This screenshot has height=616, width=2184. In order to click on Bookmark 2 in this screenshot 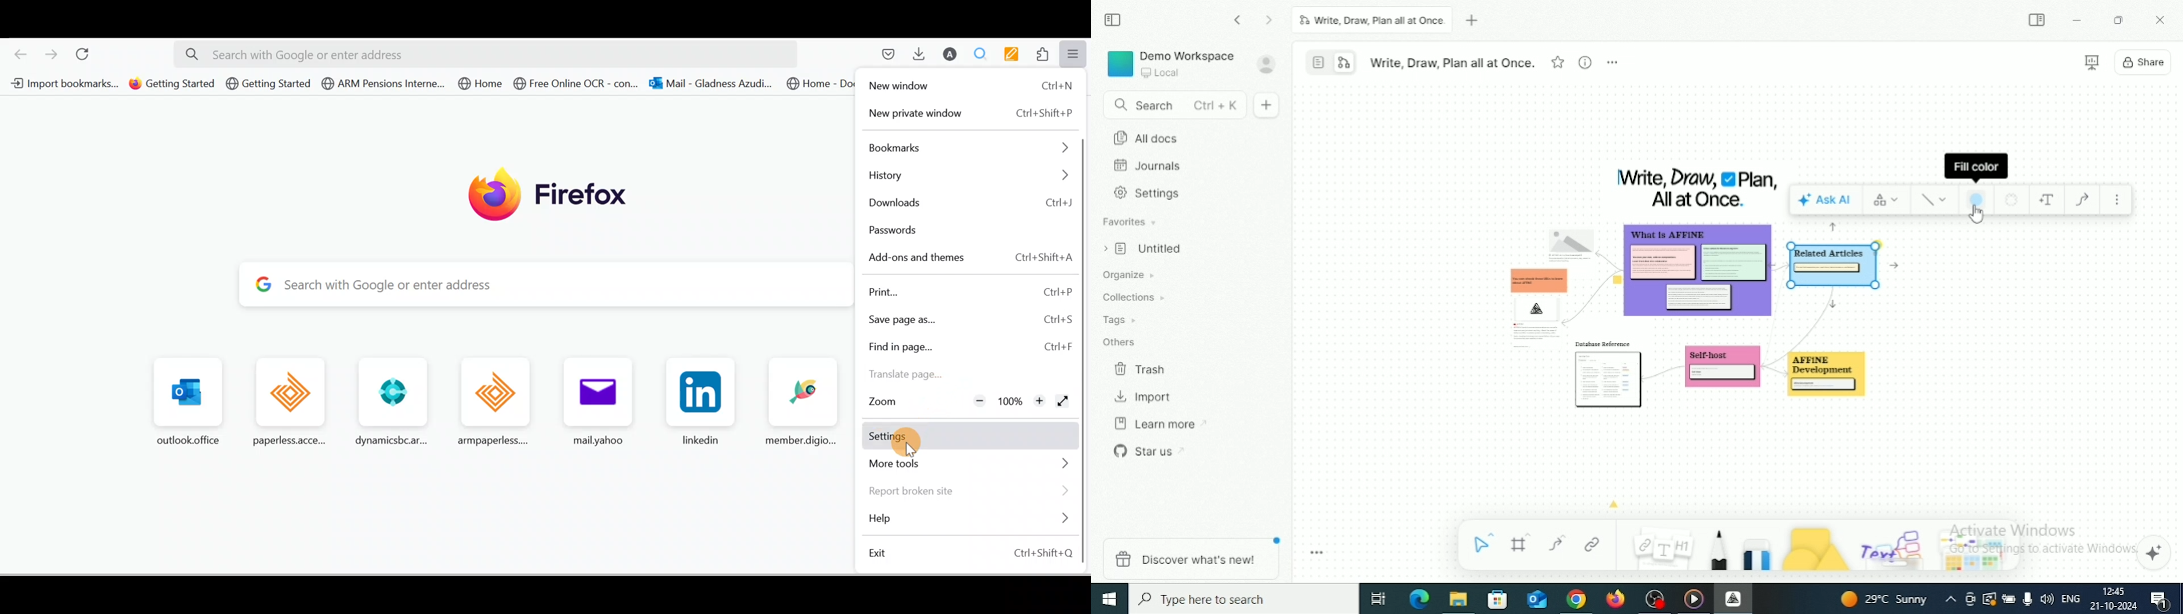, I will do `click(173, 85)`.